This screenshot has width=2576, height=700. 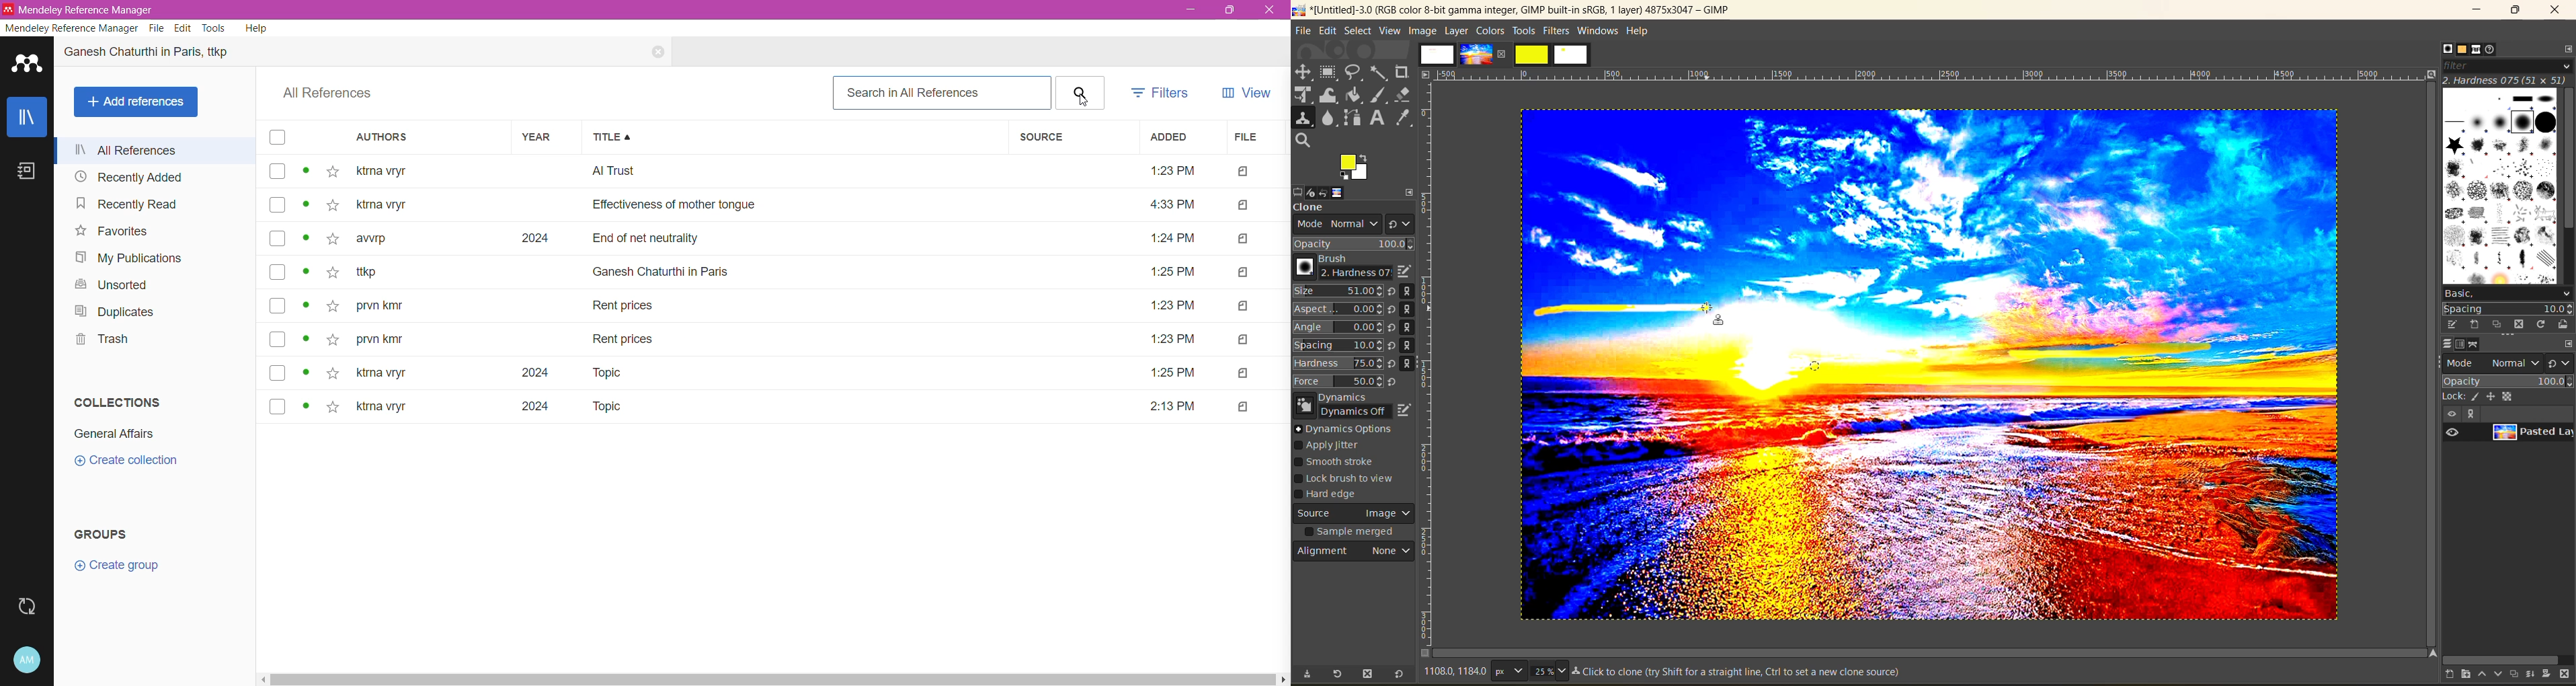 I want to click on clone, so click(x=1321, y=208).